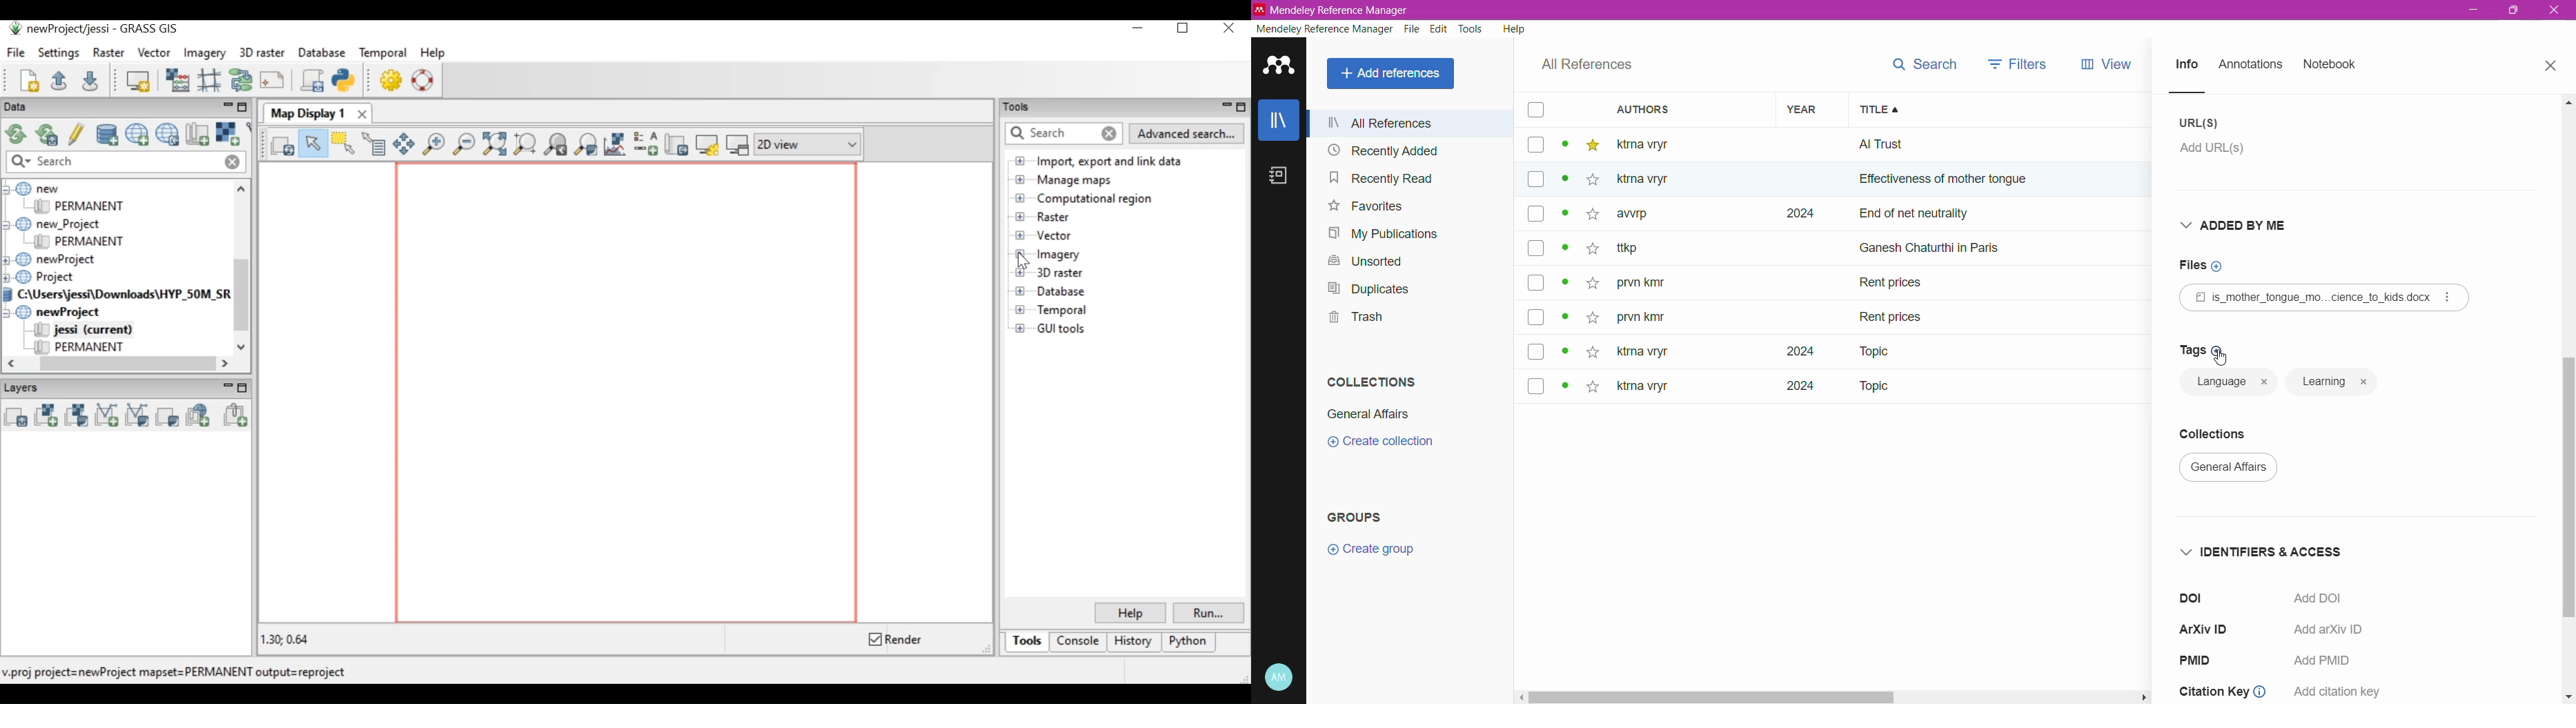 Image resolution: width=2576 pixels, height=728 pixels. Describe the element at coordinates (1641, 319) in the screenshot. I see `prvn kity` at that location.